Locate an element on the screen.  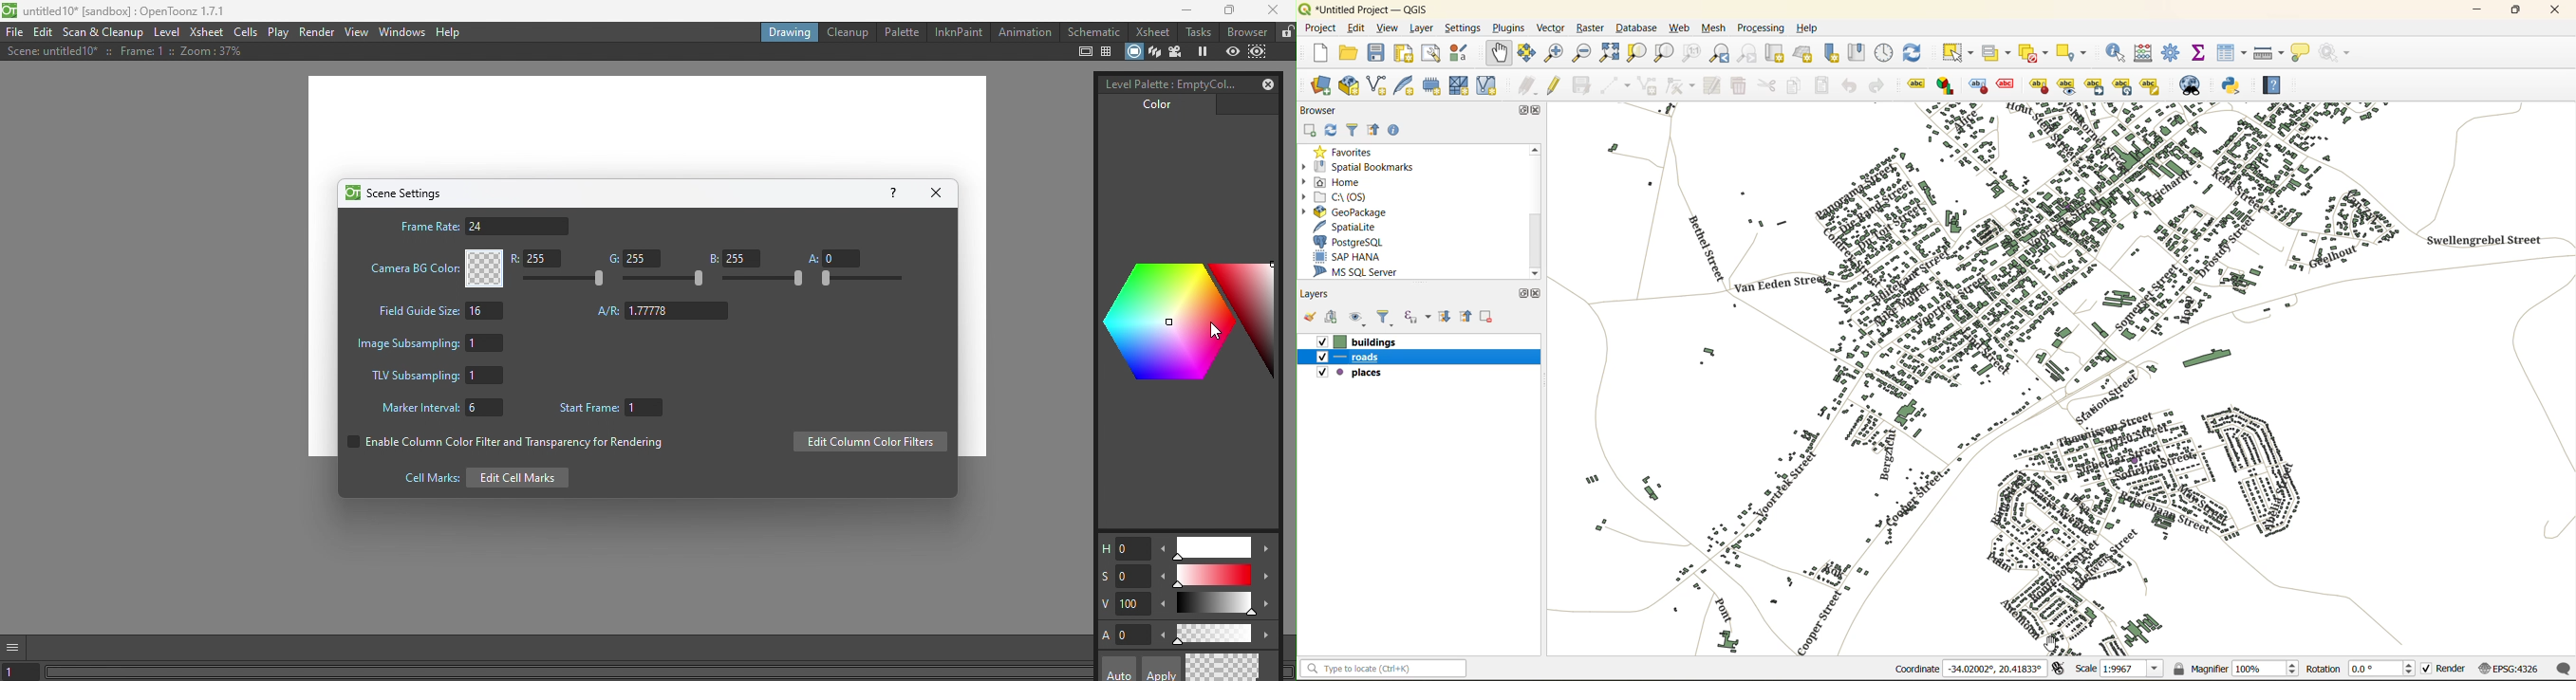
Increase is located at coordinates (1269, 635).